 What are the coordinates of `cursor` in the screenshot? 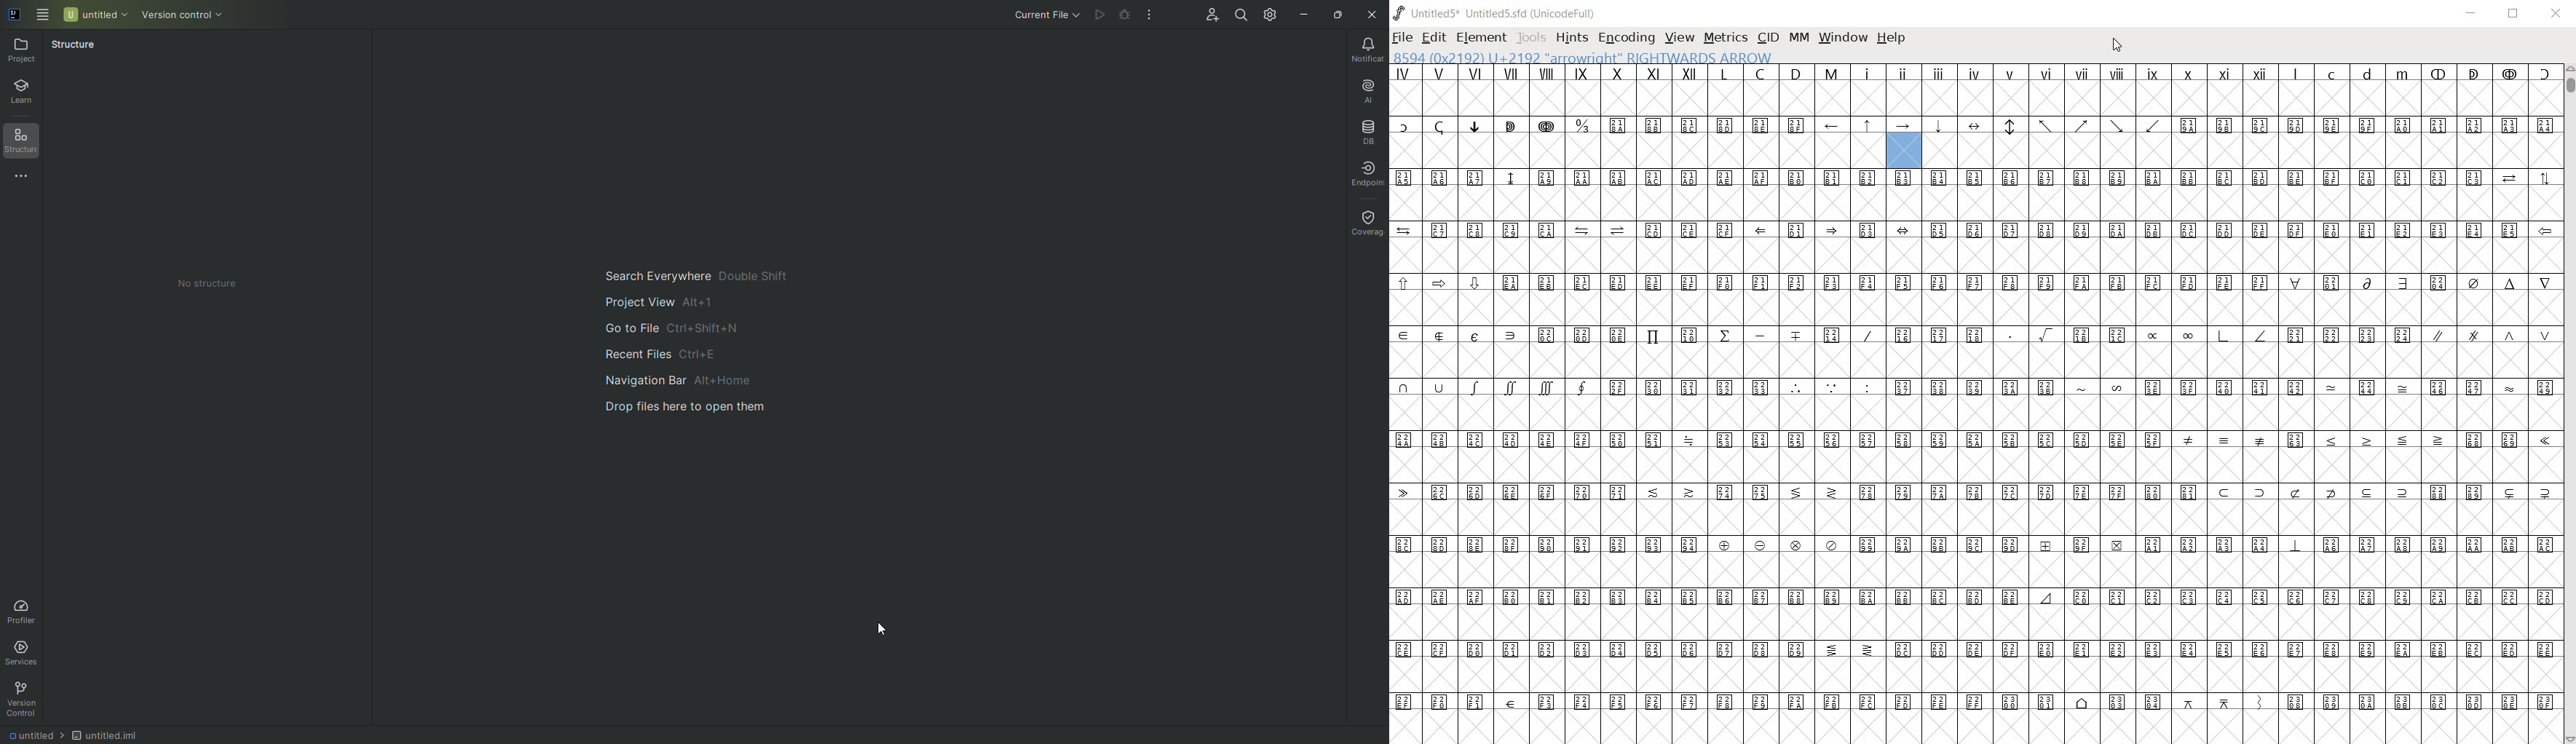 It's located at (887, 628).